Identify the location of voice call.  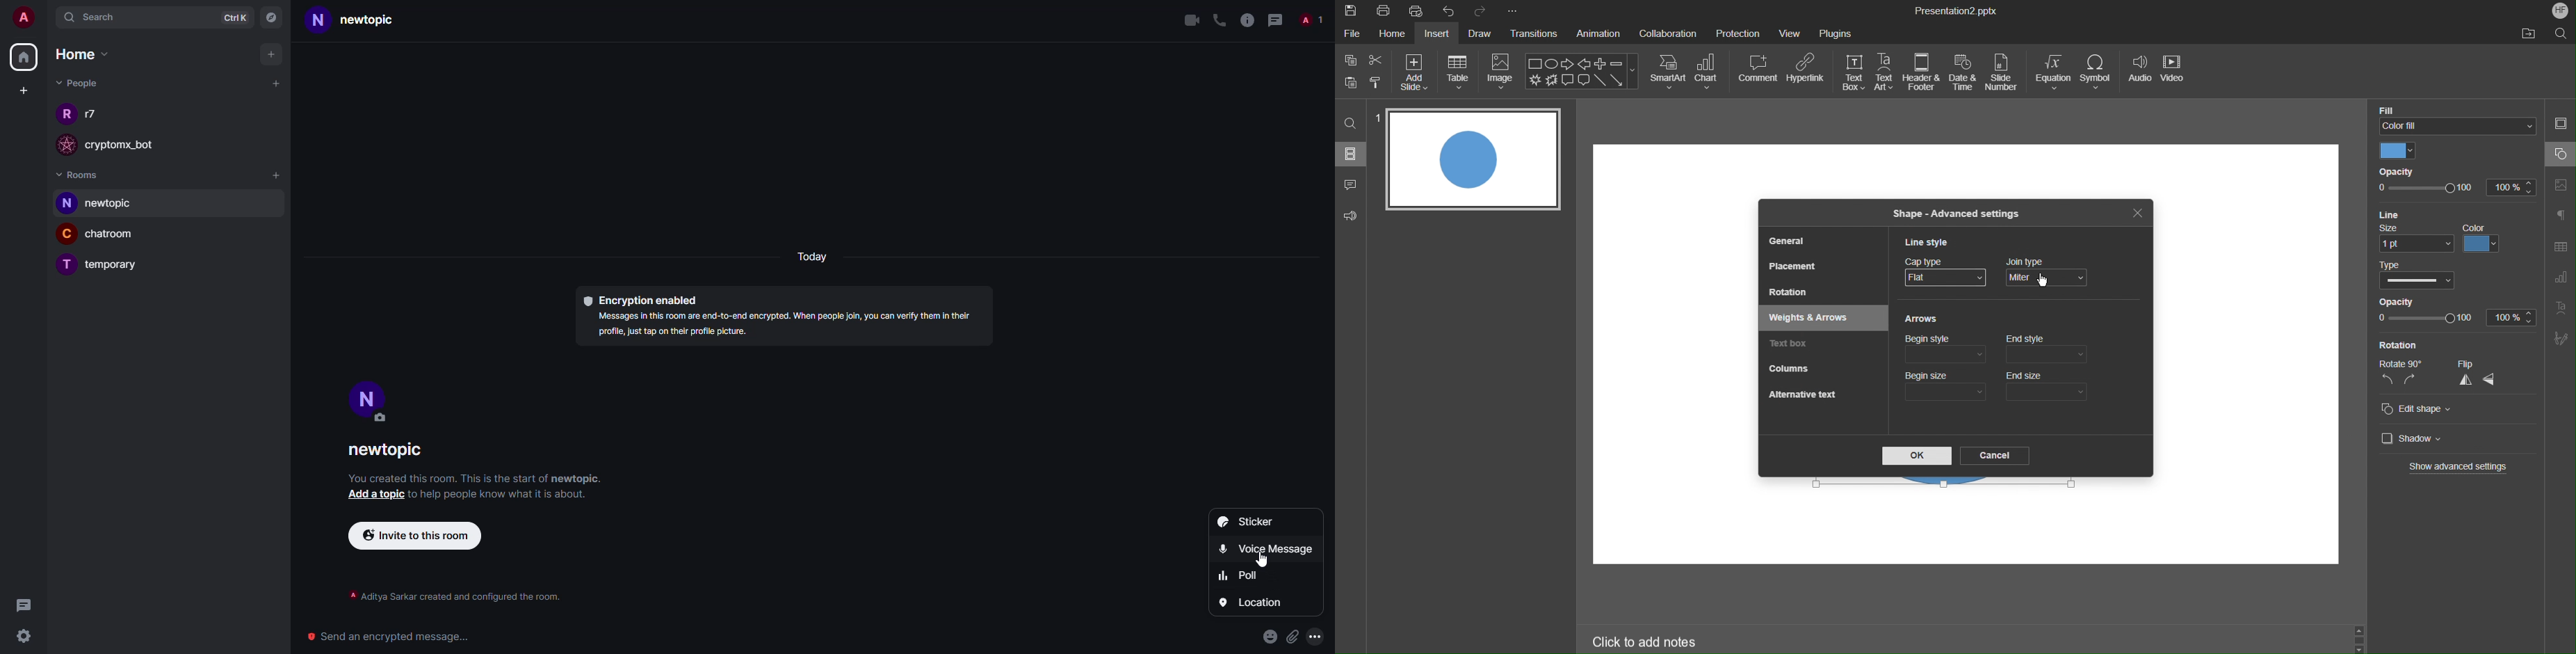
(1217, 19).